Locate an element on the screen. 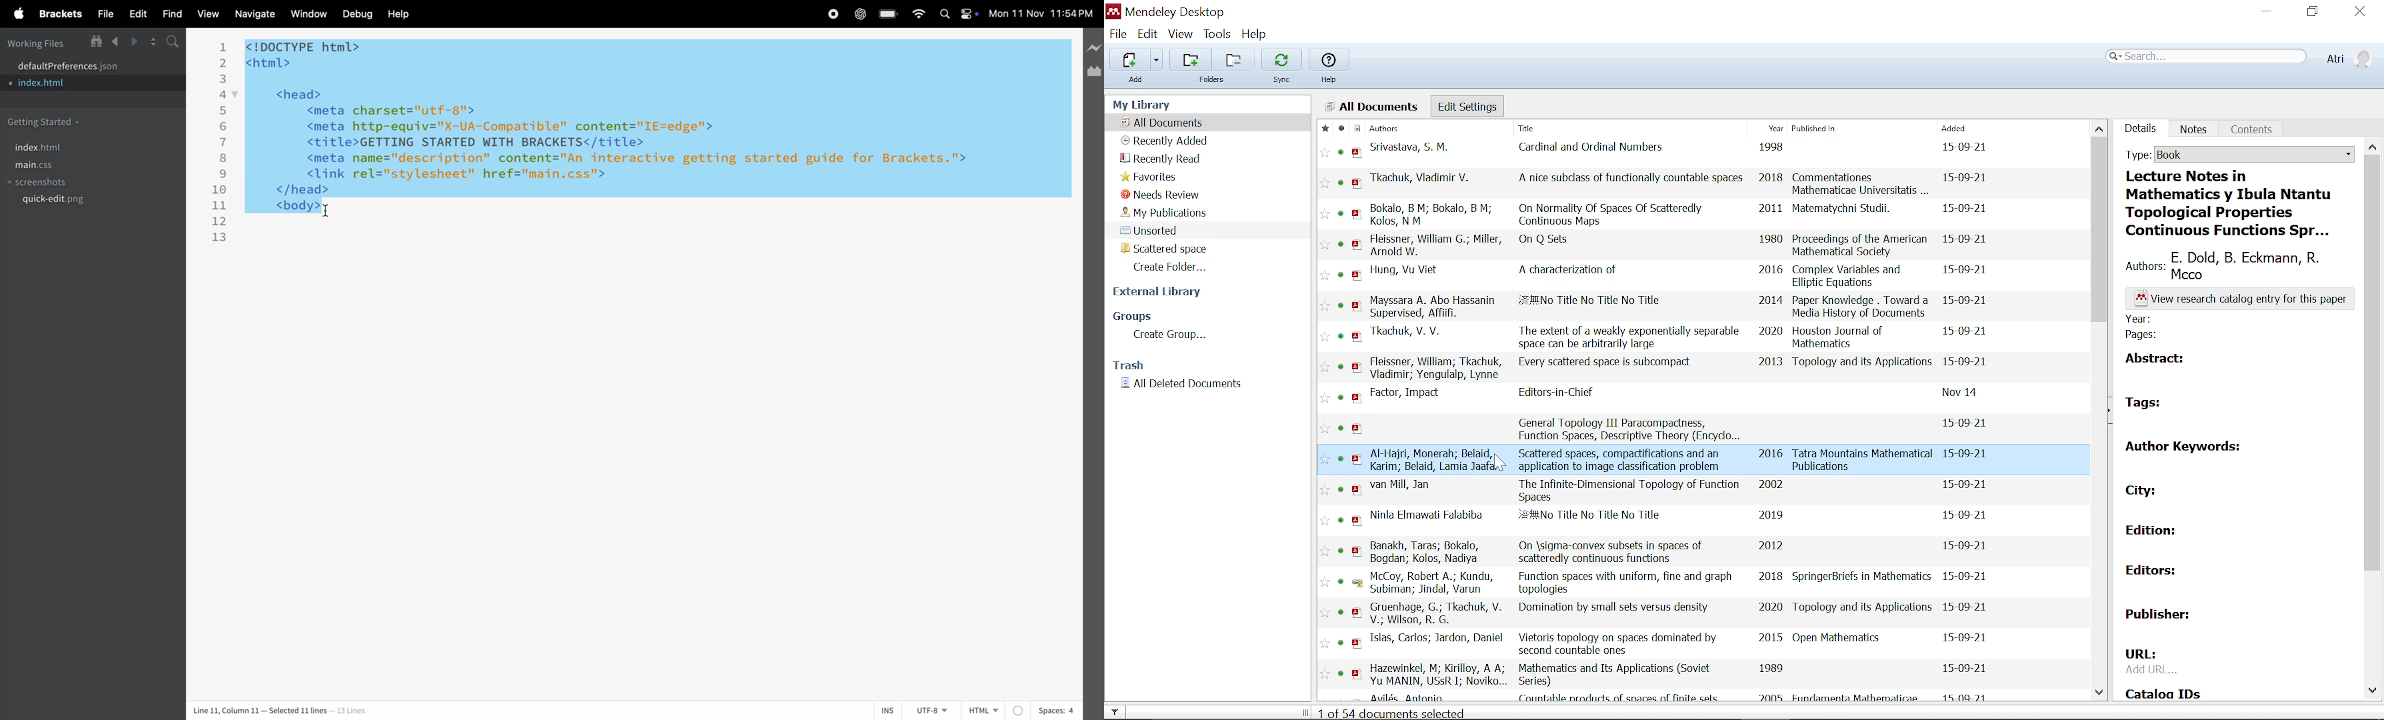 The image size is (2408, 728). 11 is located at coordinates (219, 205).